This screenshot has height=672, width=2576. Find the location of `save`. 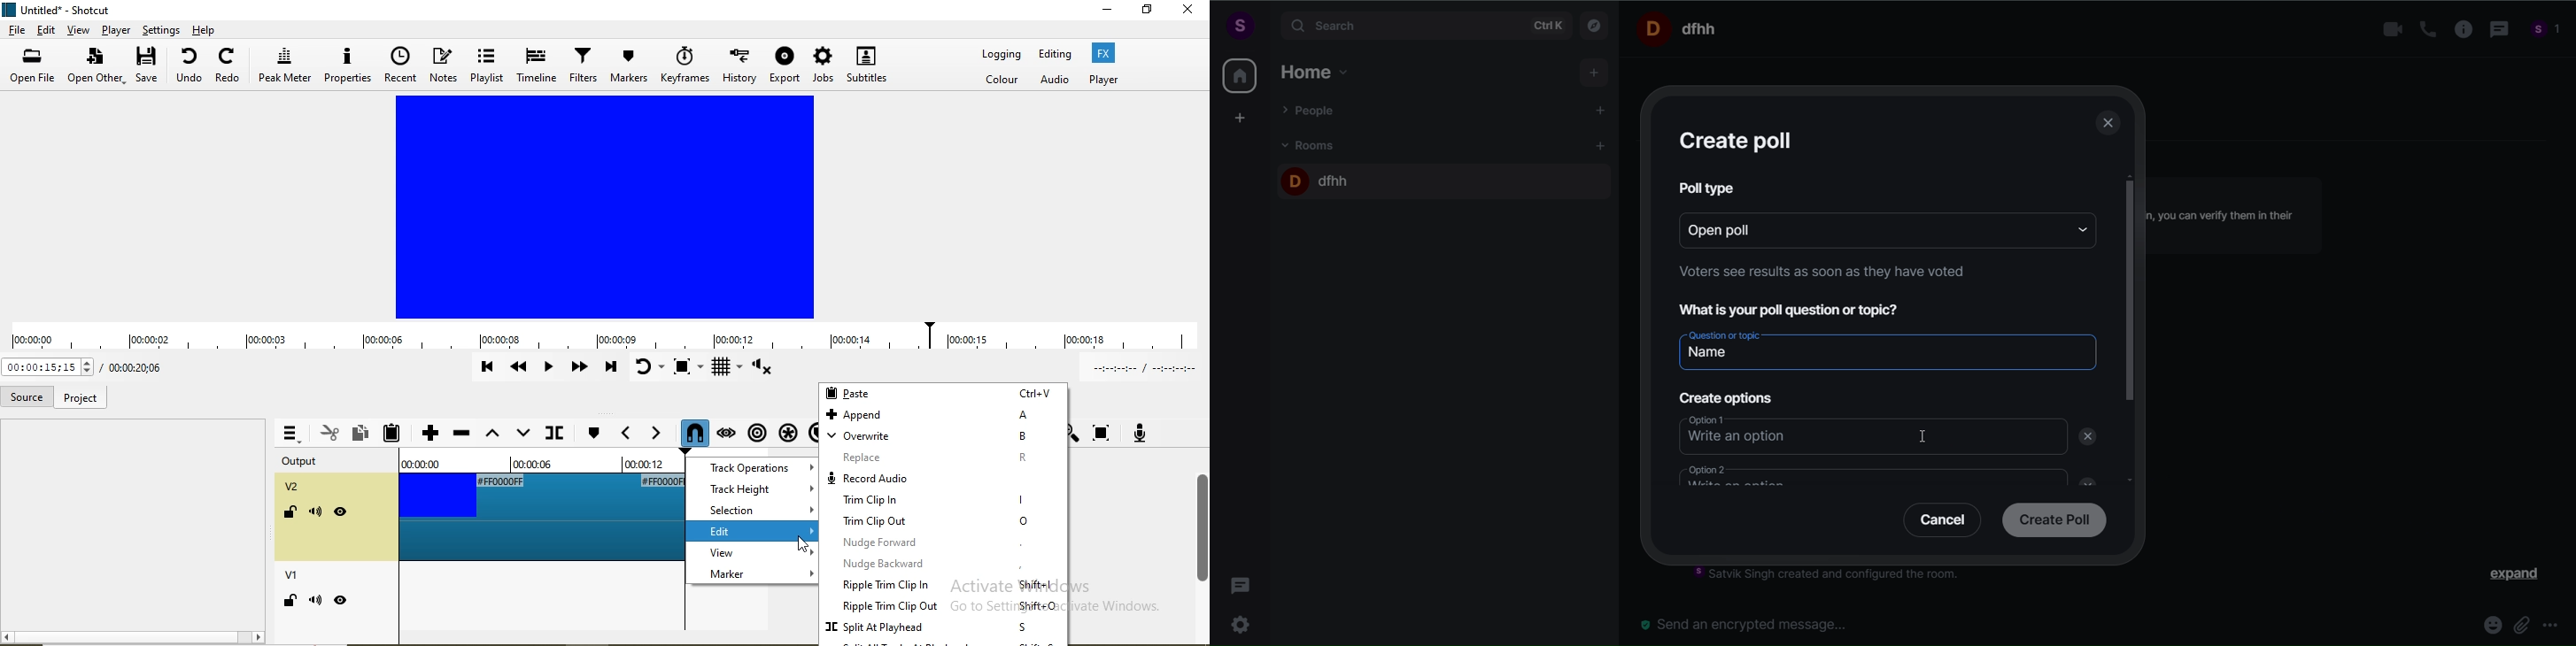

save is located at coordinates (147, 68).